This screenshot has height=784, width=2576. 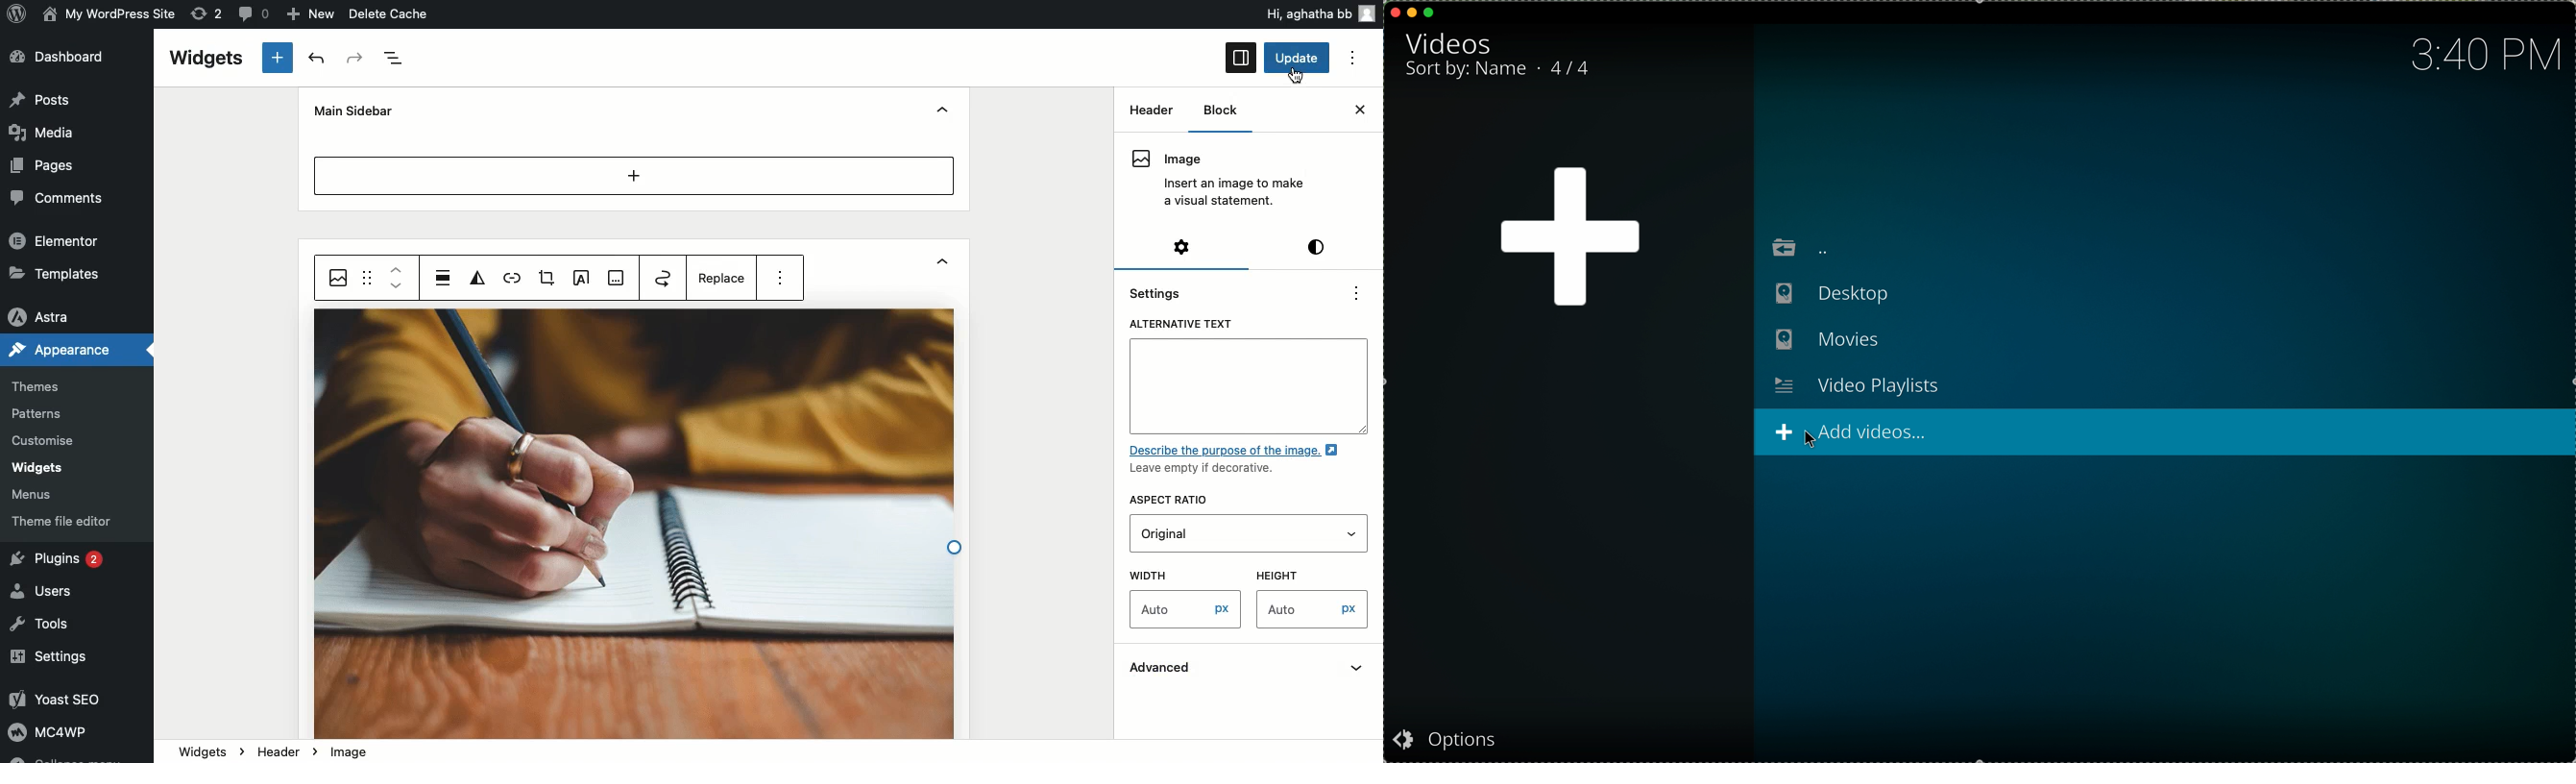 I want to click on movies, so click(x=1826, y=341).